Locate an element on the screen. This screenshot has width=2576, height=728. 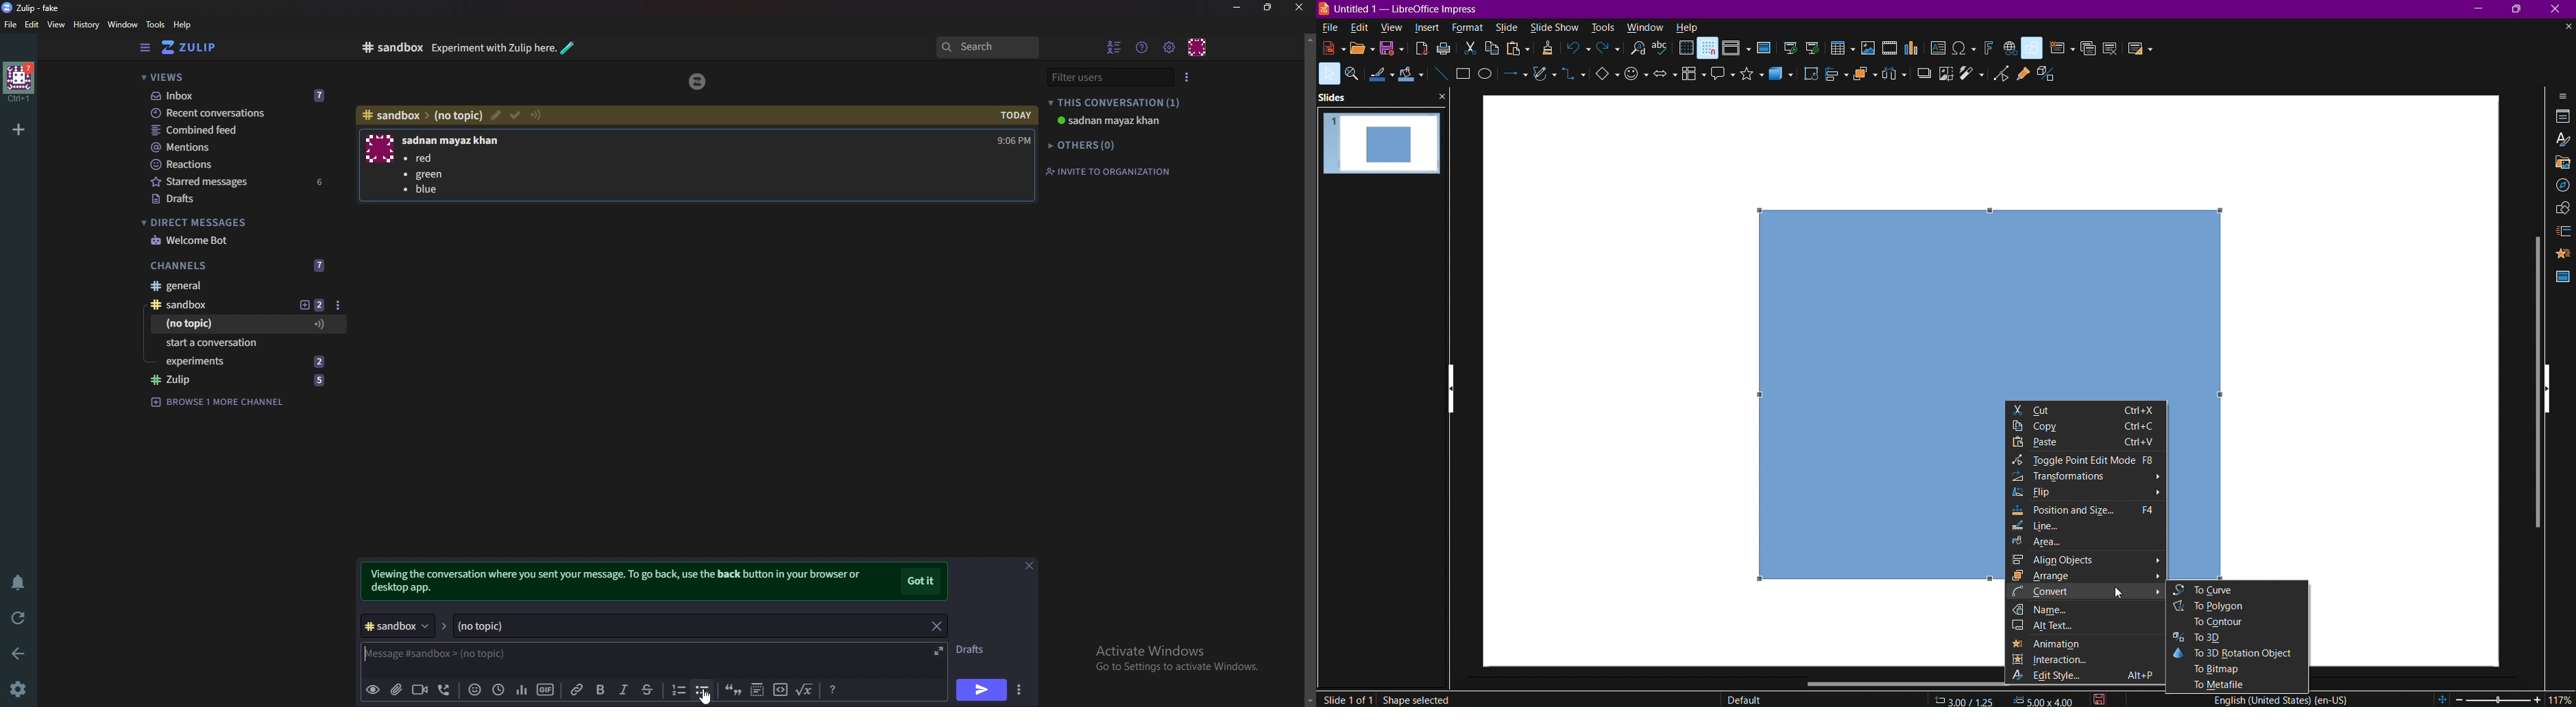
gif is located at coordinates (546, 689).